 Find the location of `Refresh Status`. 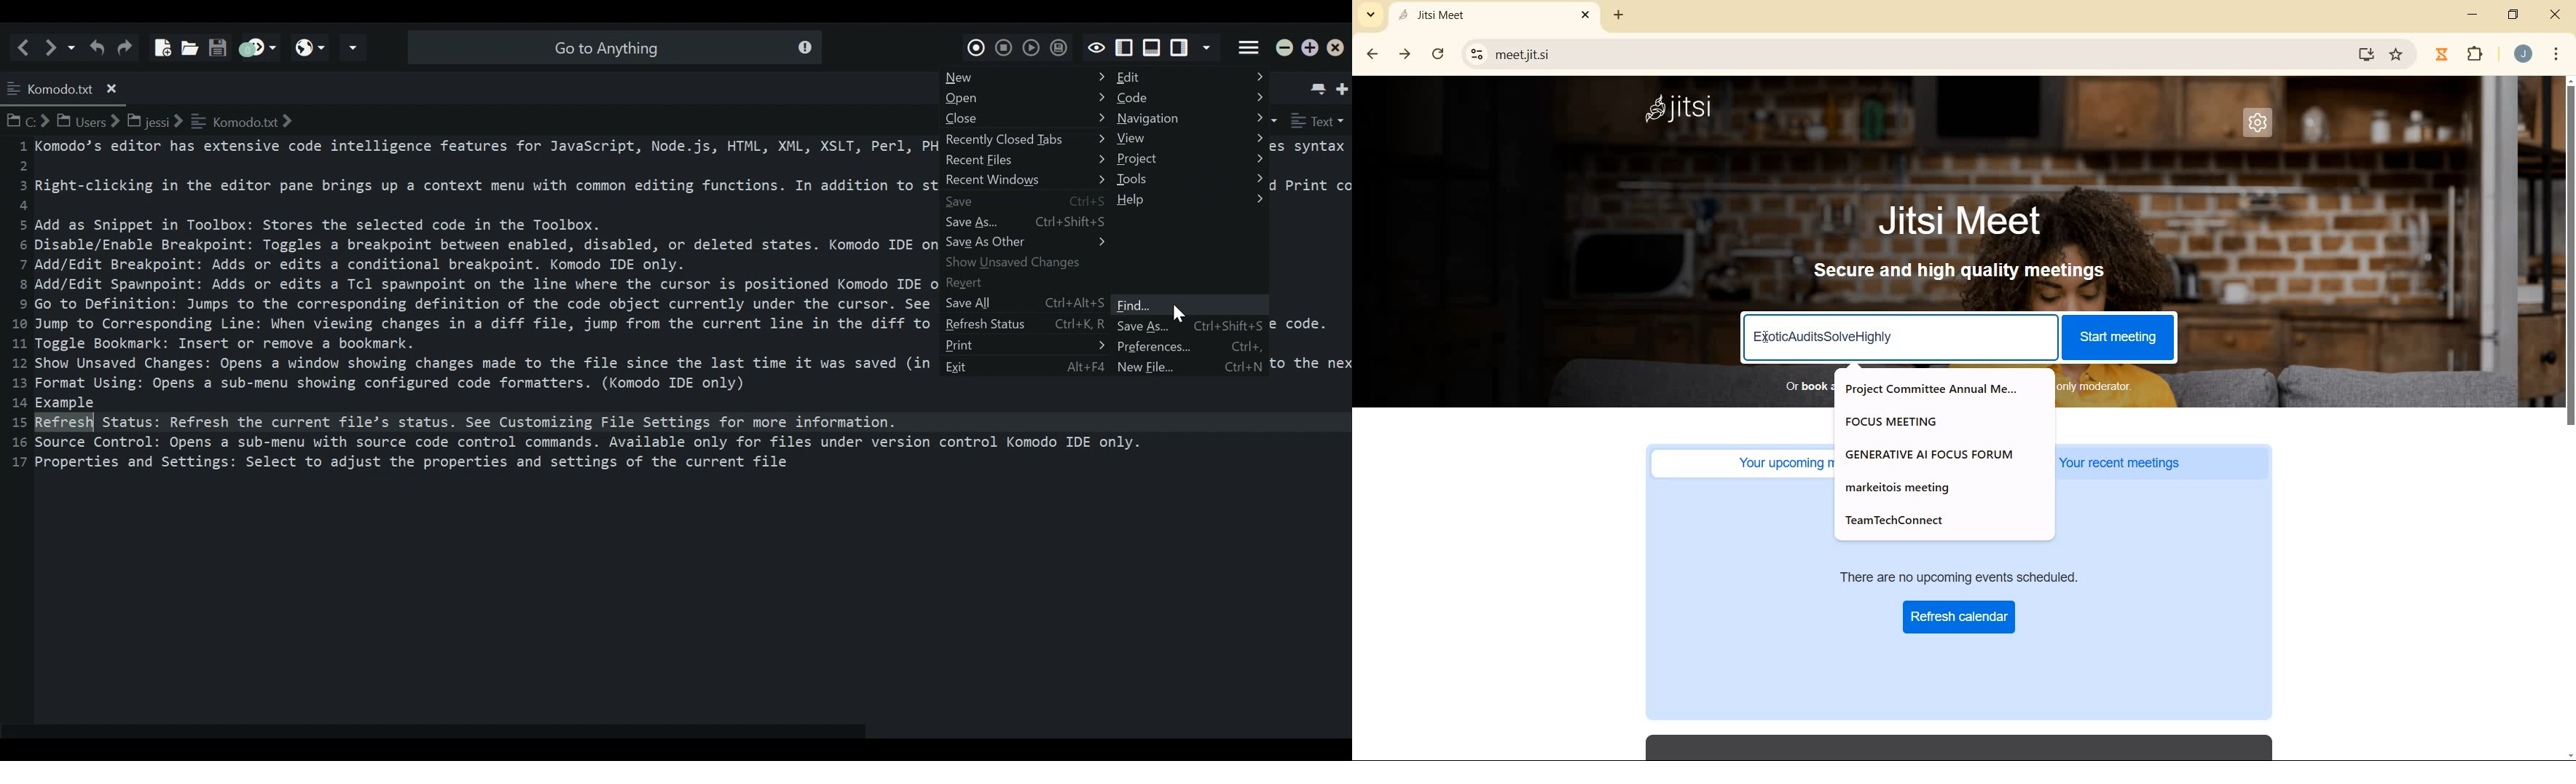

Refresh Status is located at coordinates (1025, 325).